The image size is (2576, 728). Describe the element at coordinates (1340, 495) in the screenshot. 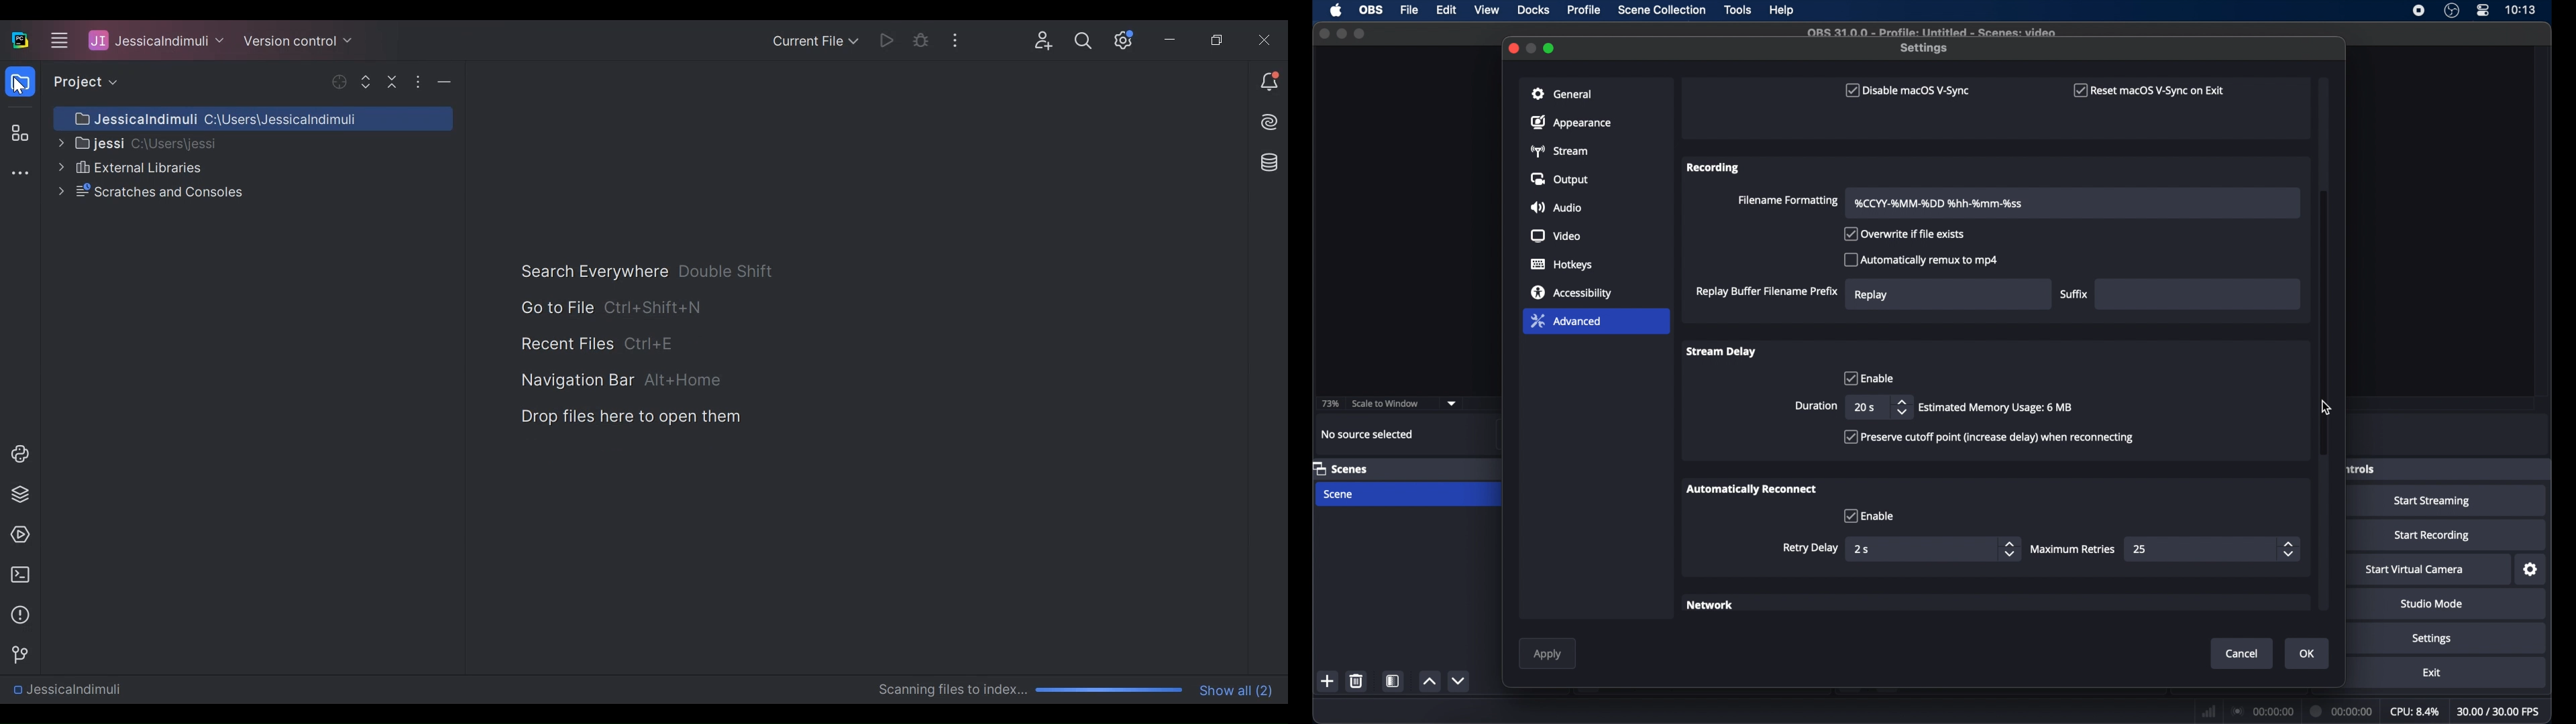

I see `scene` at that location.